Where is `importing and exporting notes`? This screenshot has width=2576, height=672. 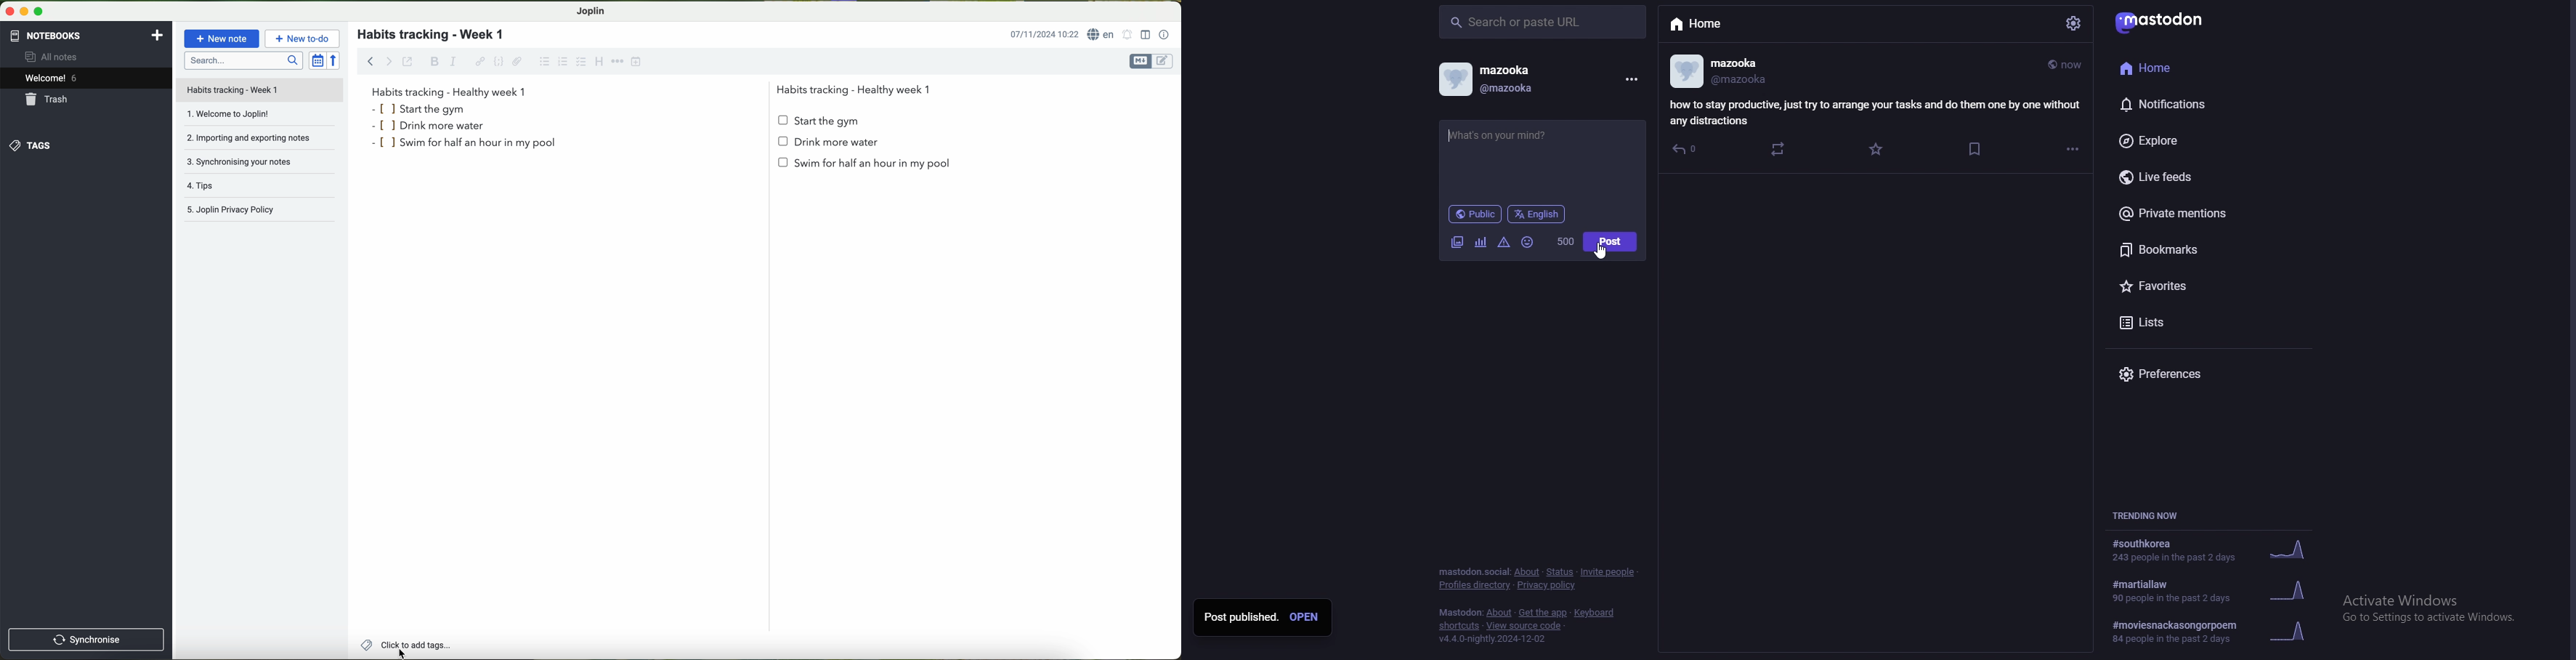 importing and exporting notes is located at coordinates (259, 141).